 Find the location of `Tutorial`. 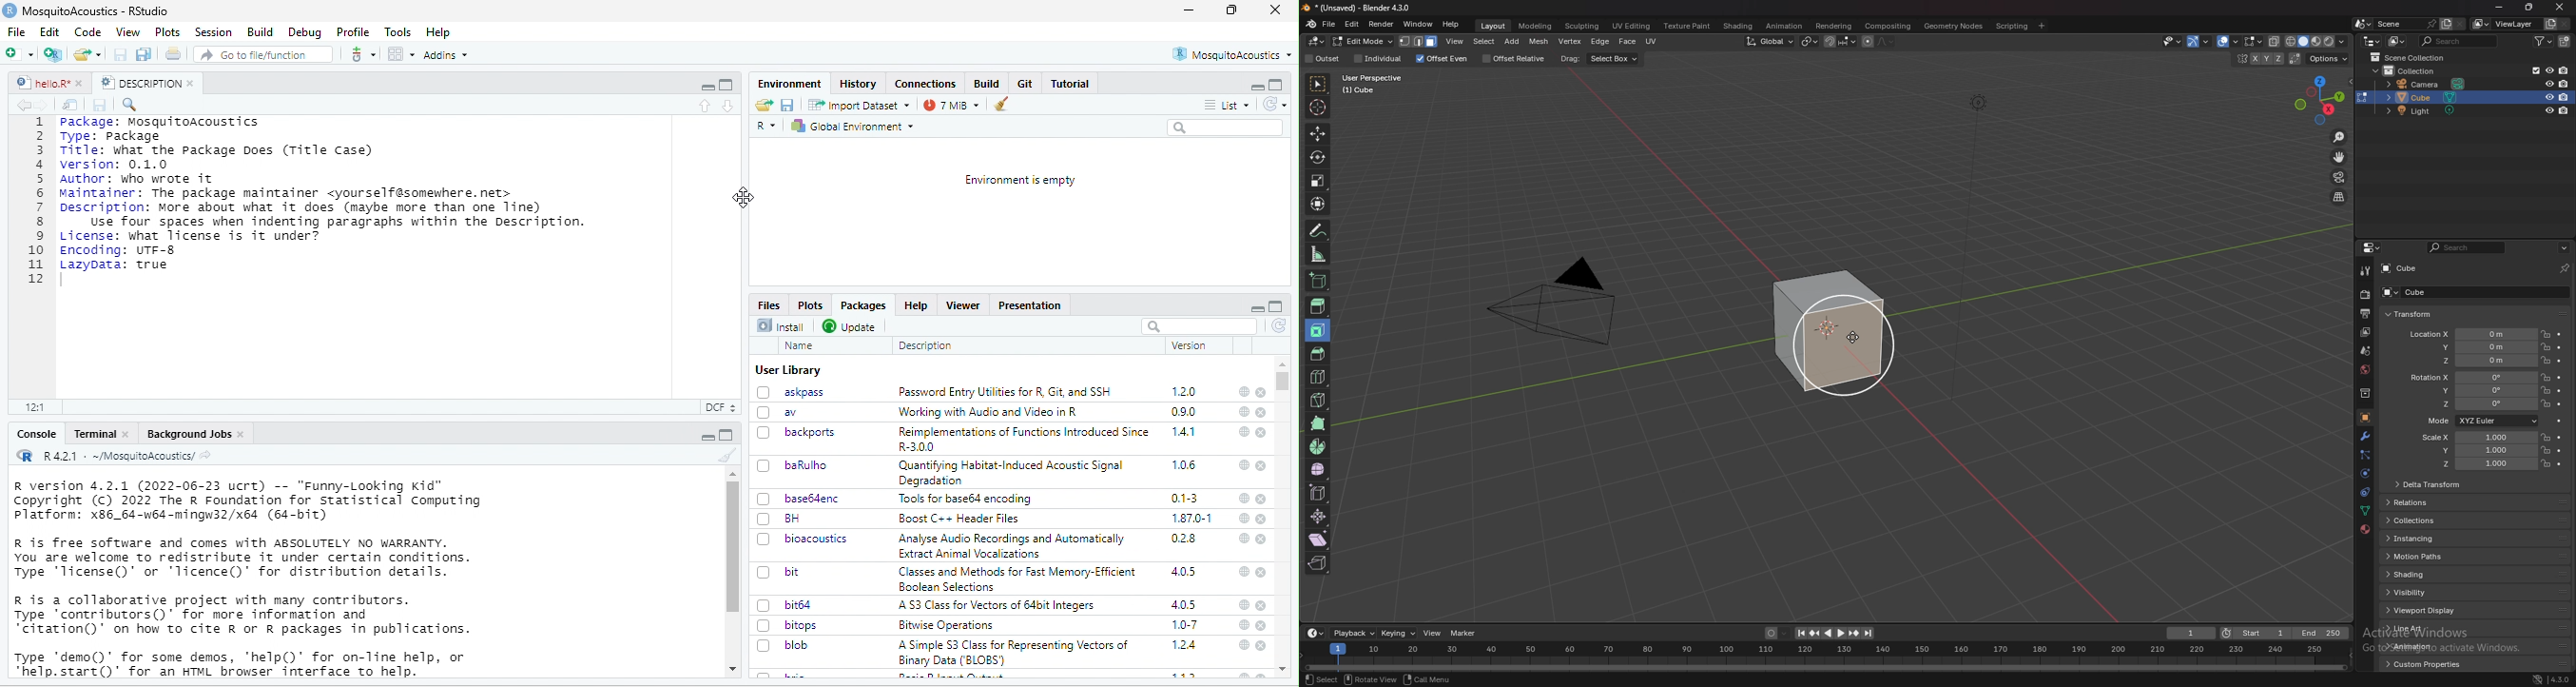

Tutorial is located at coordinates (1070, 84).